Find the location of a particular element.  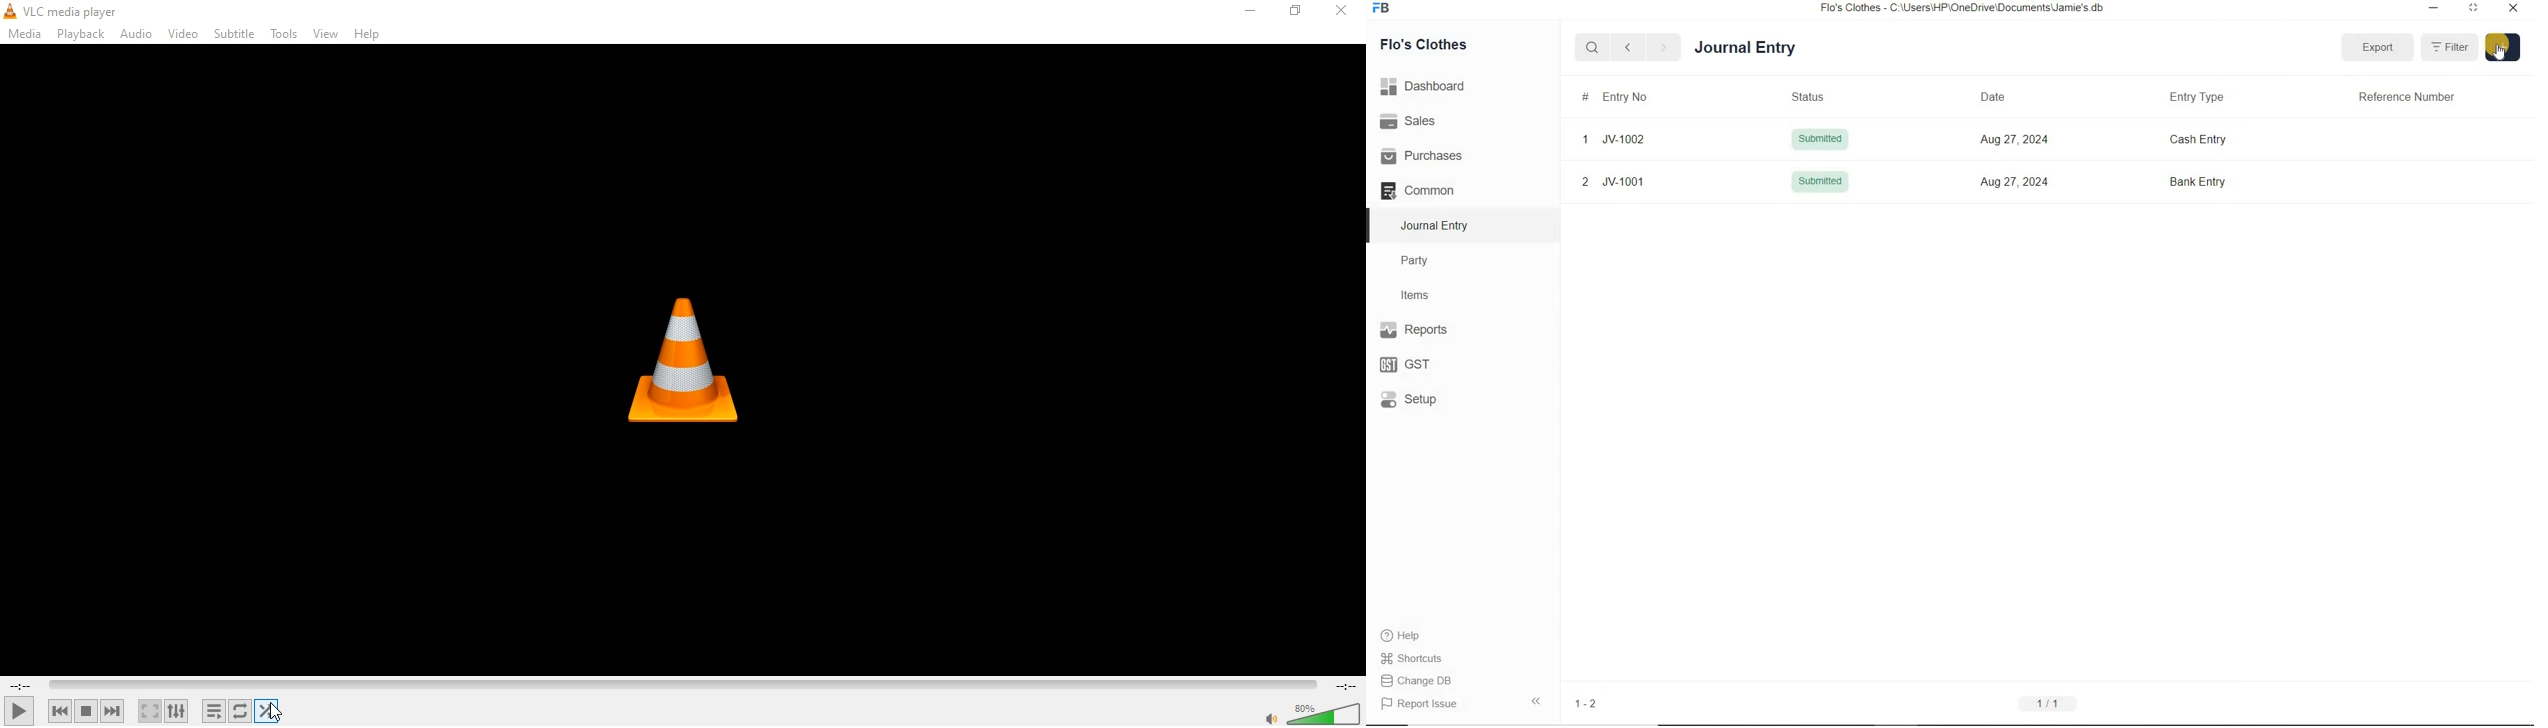

minimize is located at coordinates (2432, 7).